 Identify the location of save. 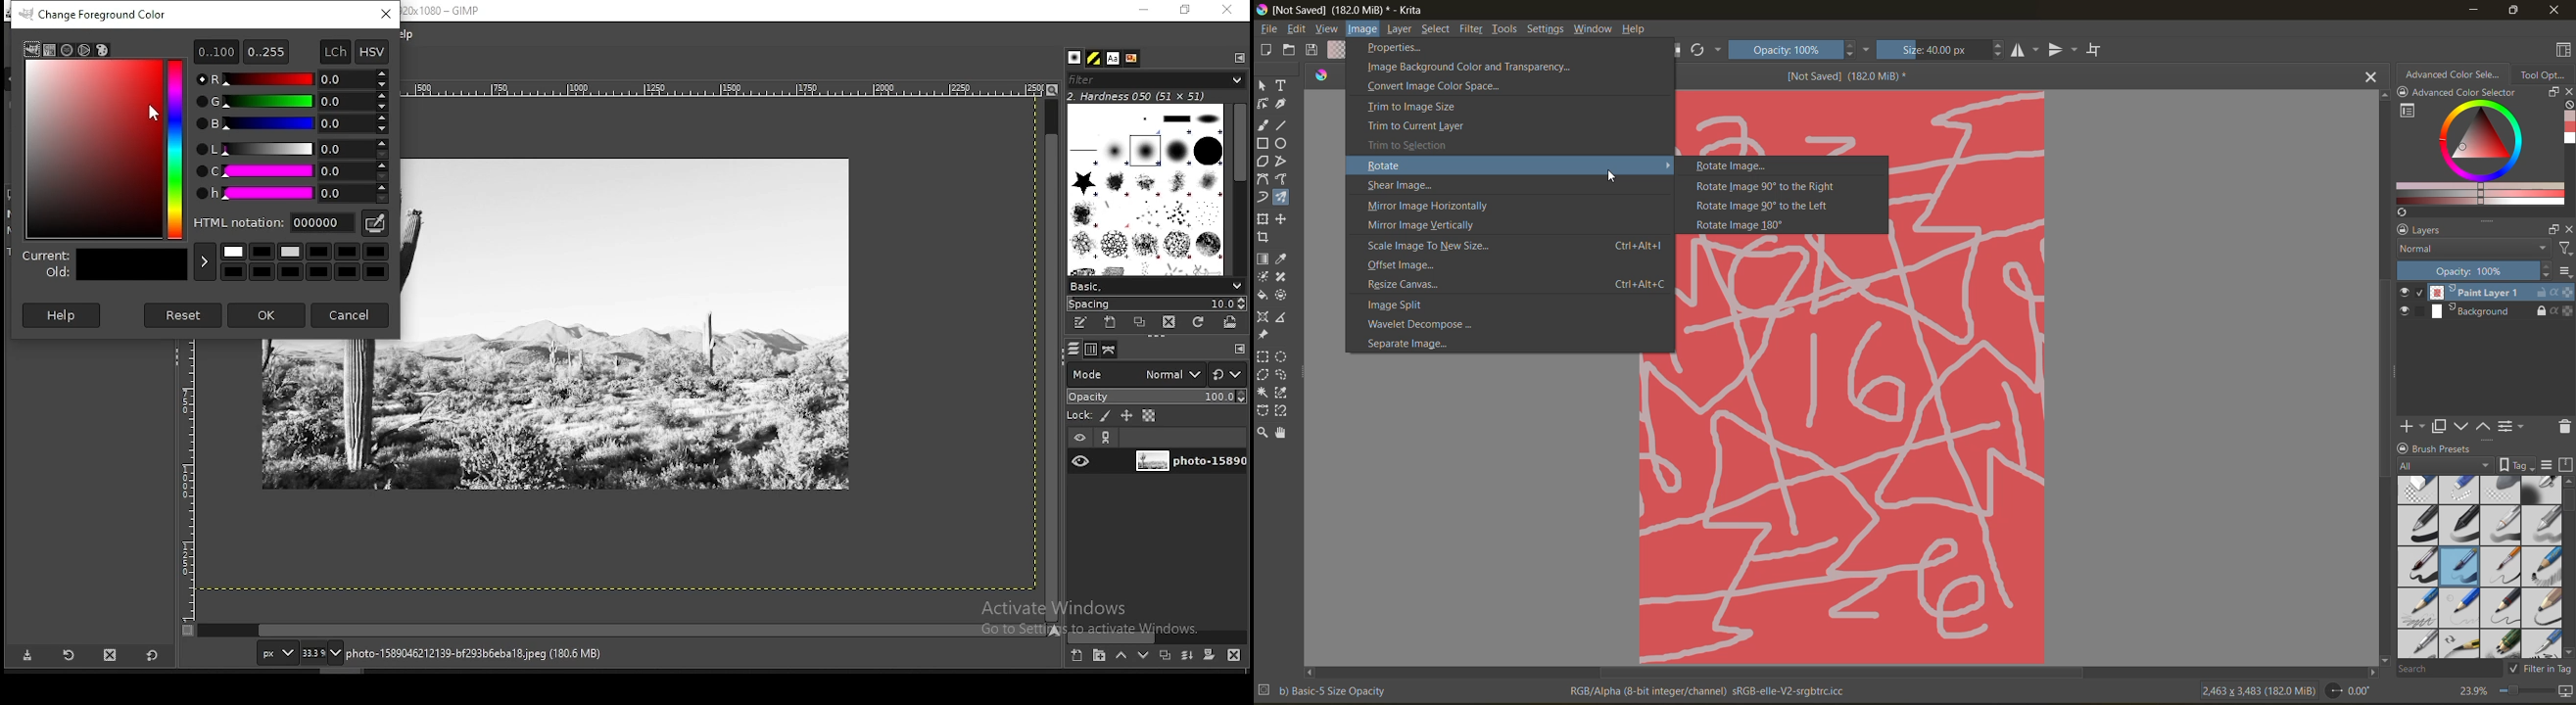
(1314, 51).